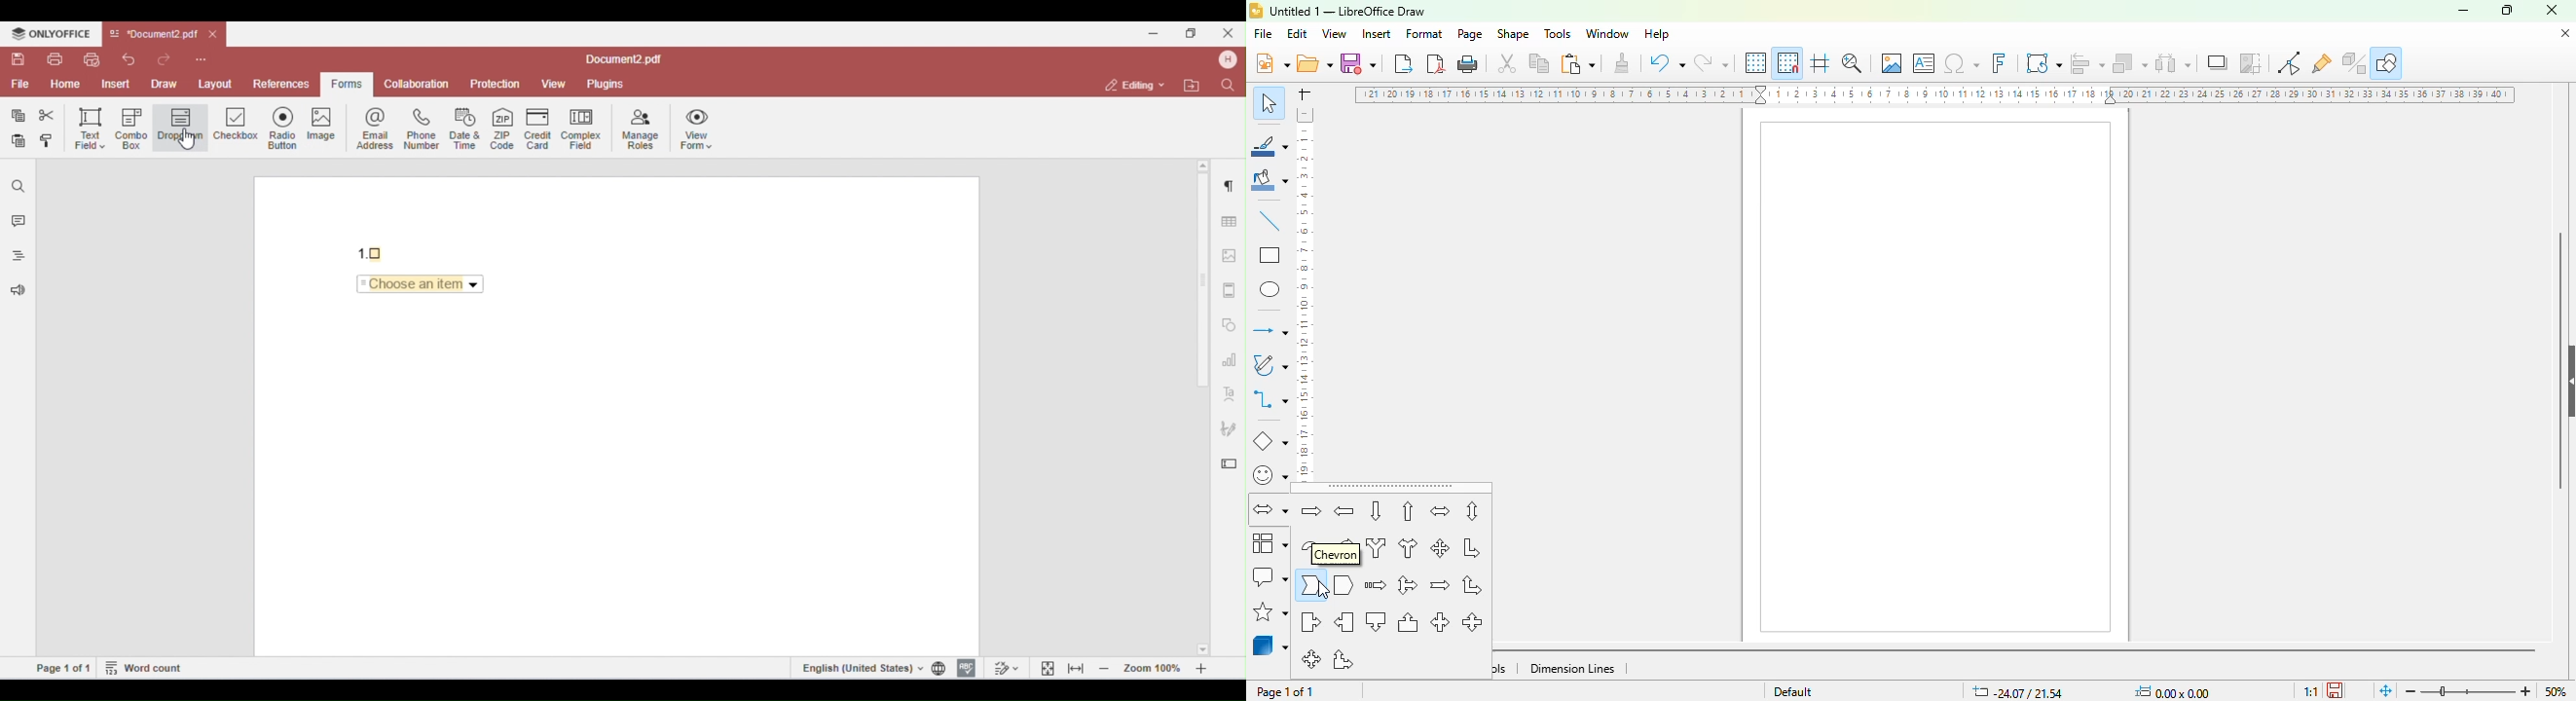 Image resolution: width=2576 pixels, height=728 pixels. What do you see at coordinates (1270, 644) in the screenshot?
I see `3D objects` at bounding box center [1270, 644].